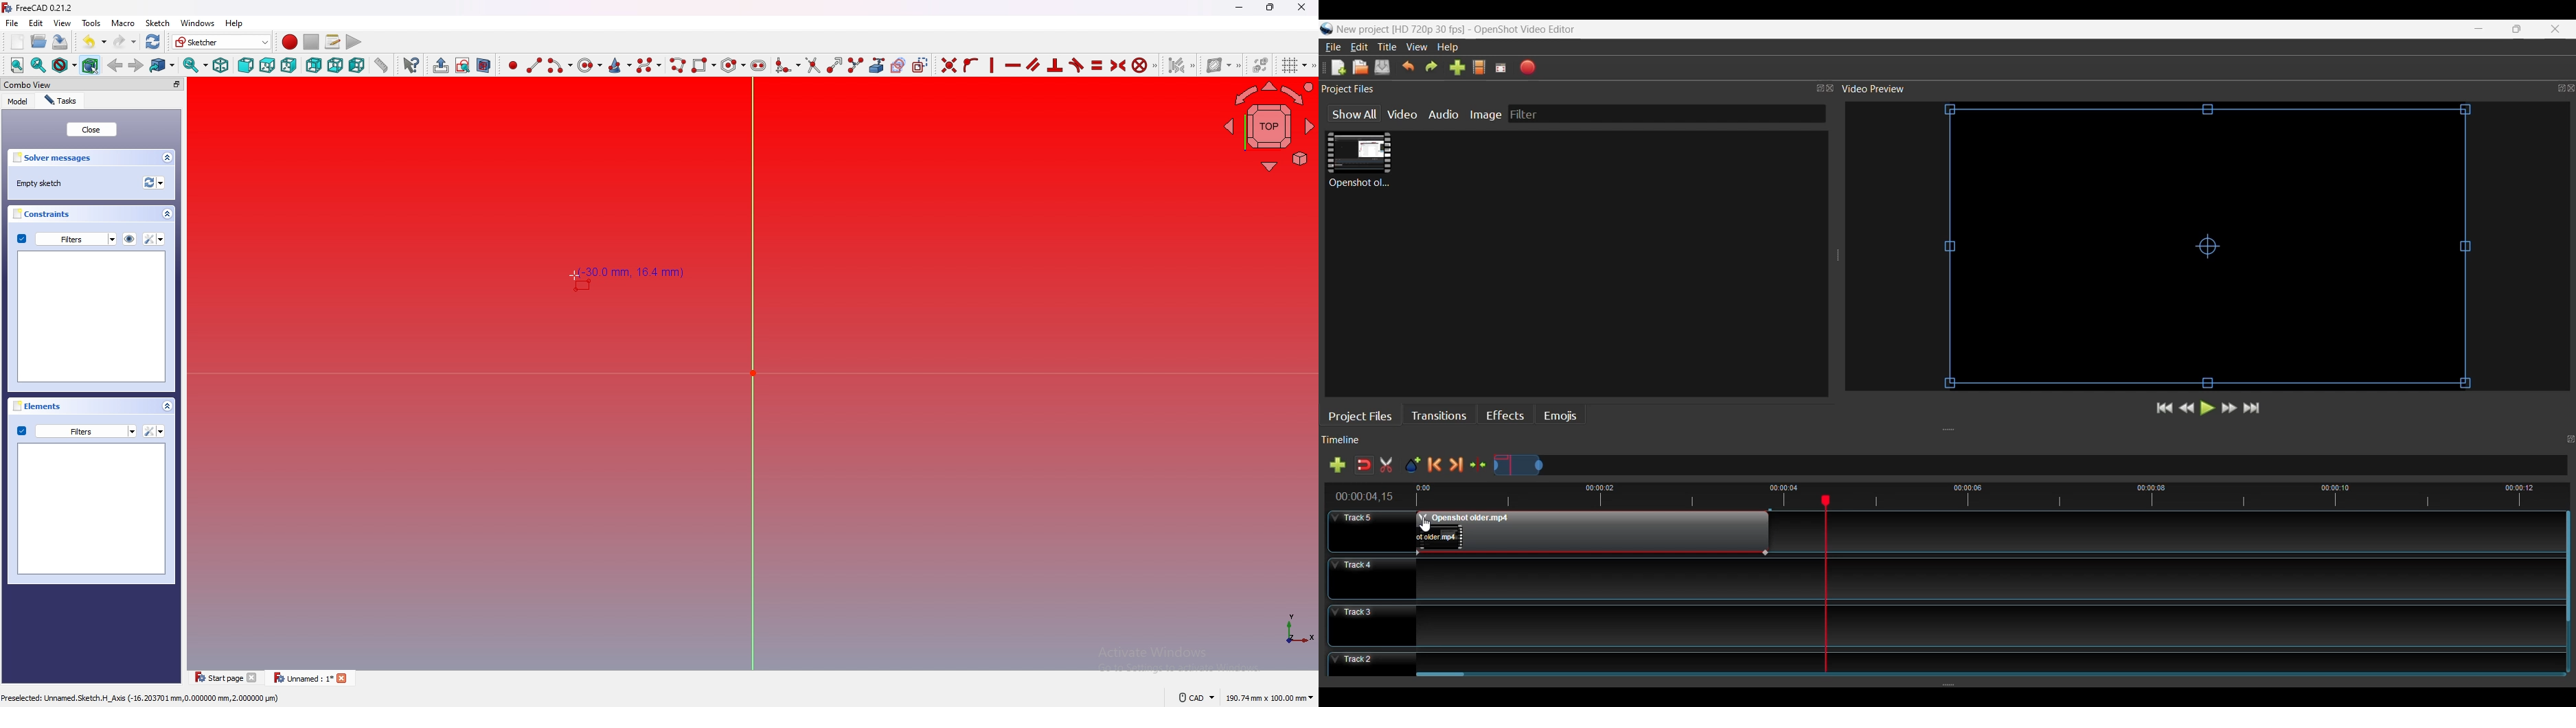 This screenshot has width=2576, height=728. Describe the element at coordinates (560, 65) in the screenshot. I see `create arc` at that location.